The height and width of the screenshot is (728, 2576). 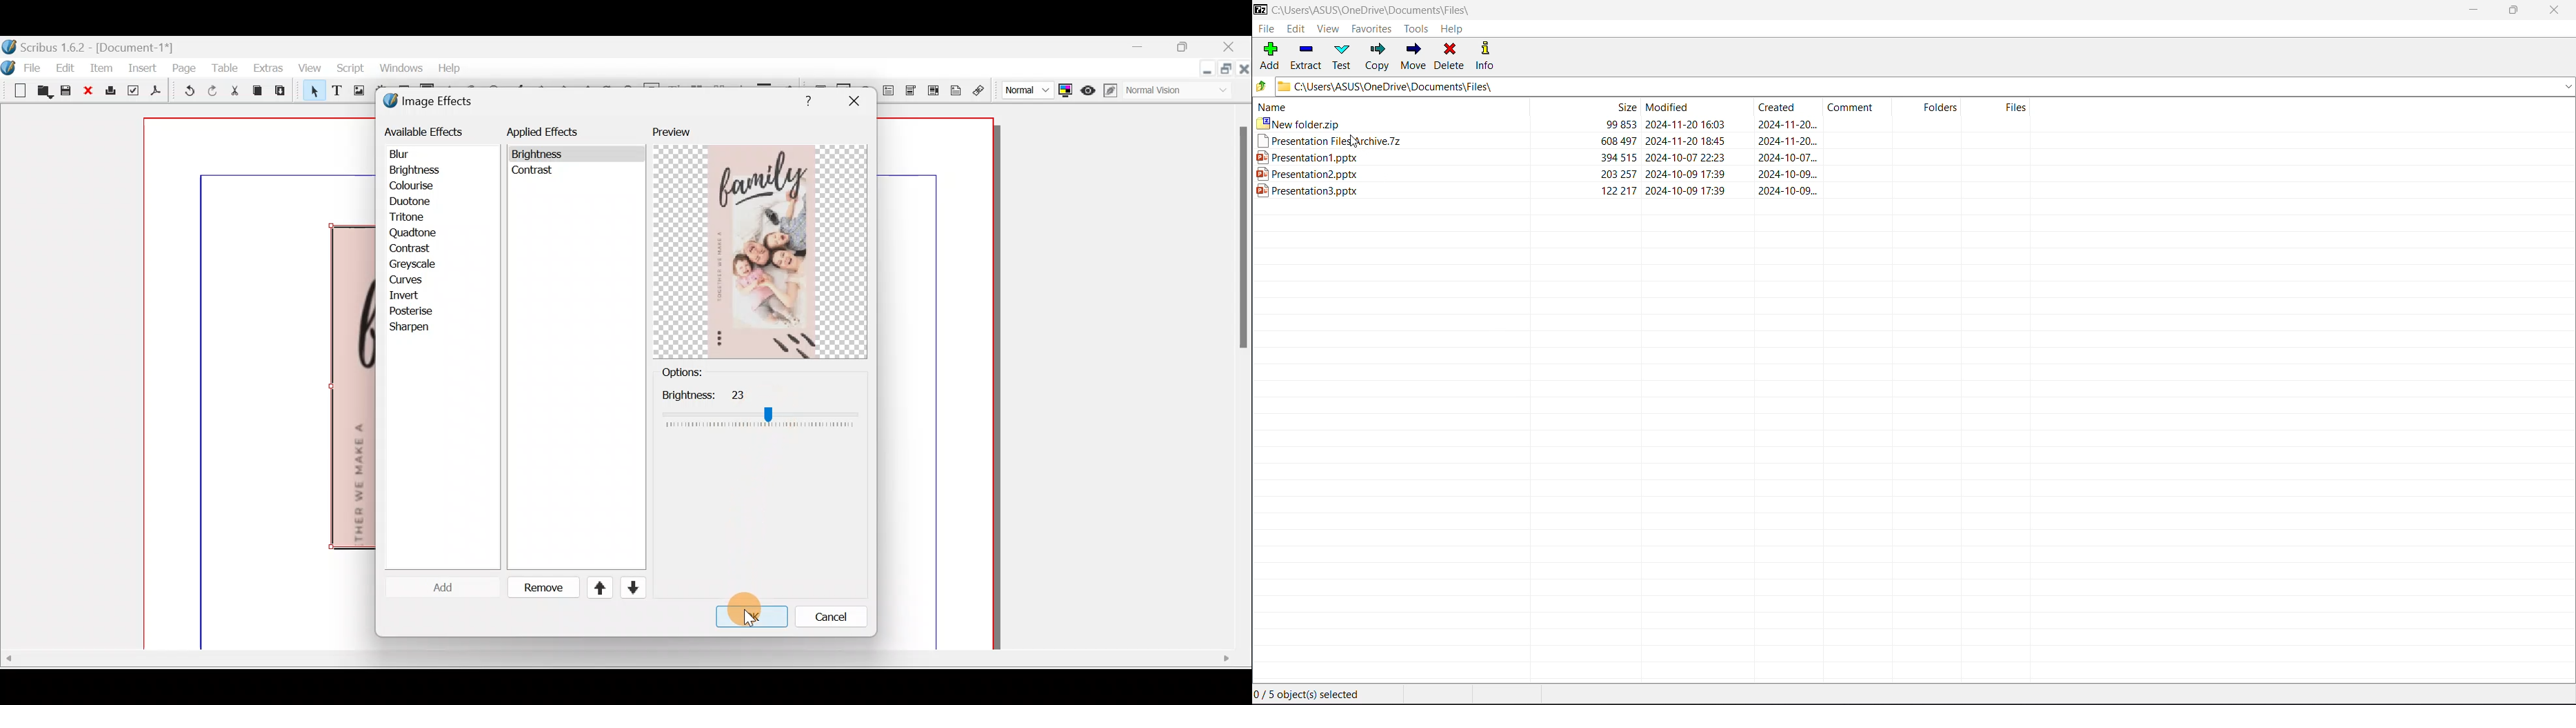 What do you see at coordinates (1304, 57) in the screenshot?
I see `Extract` at bounding box center [1304, 57].